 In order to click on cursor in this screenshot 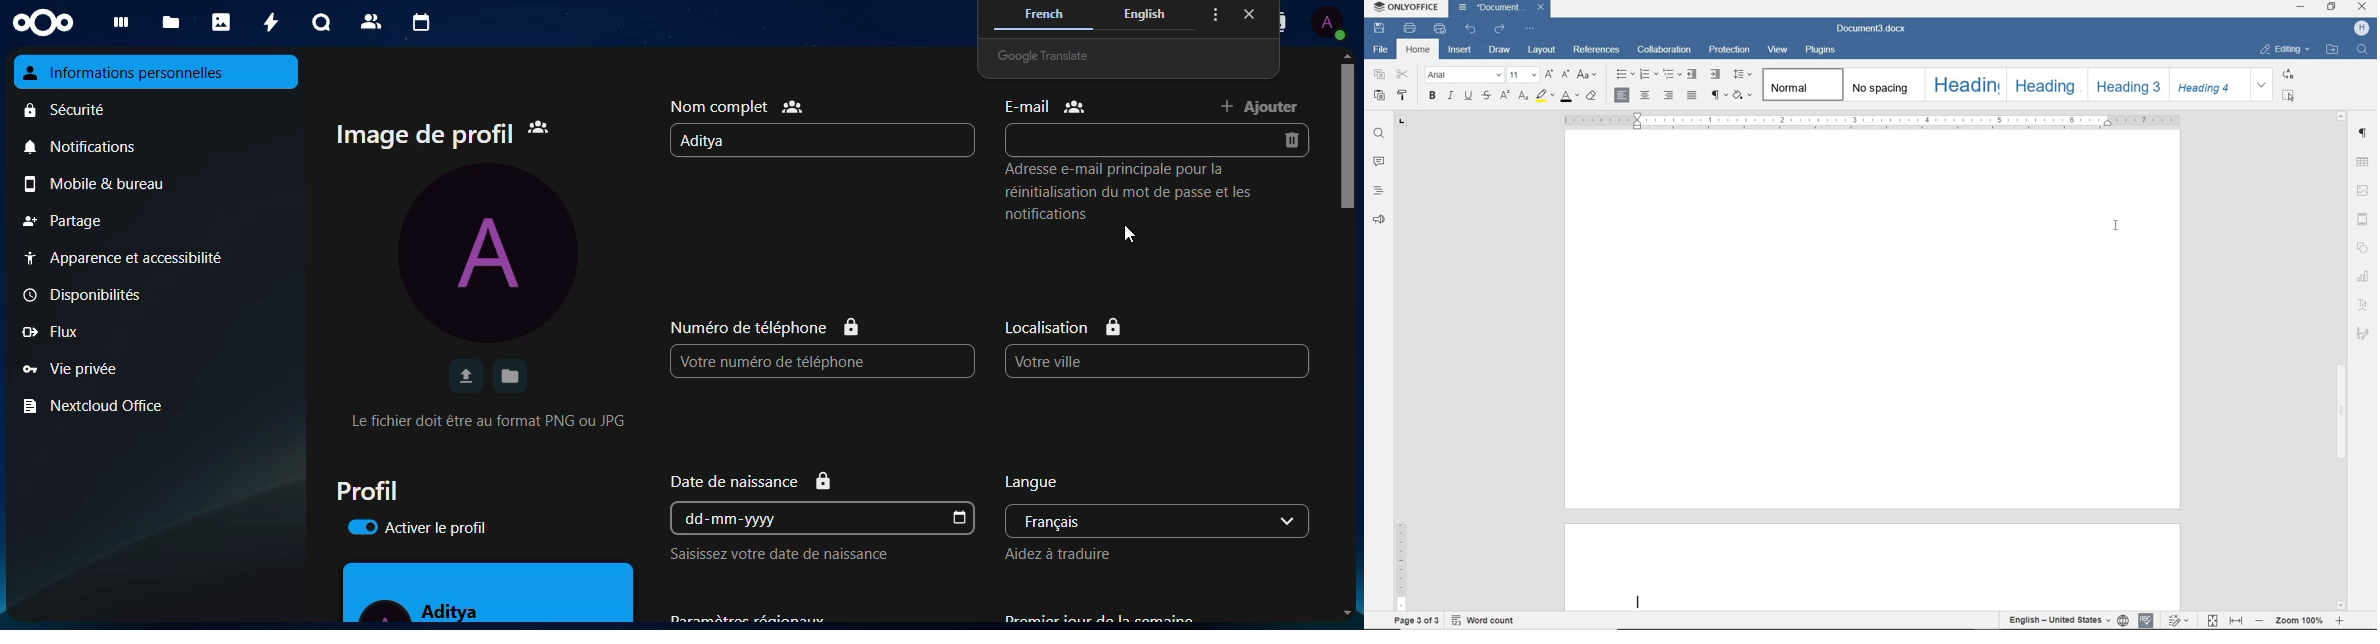, I will do `click(1132, 235)`.